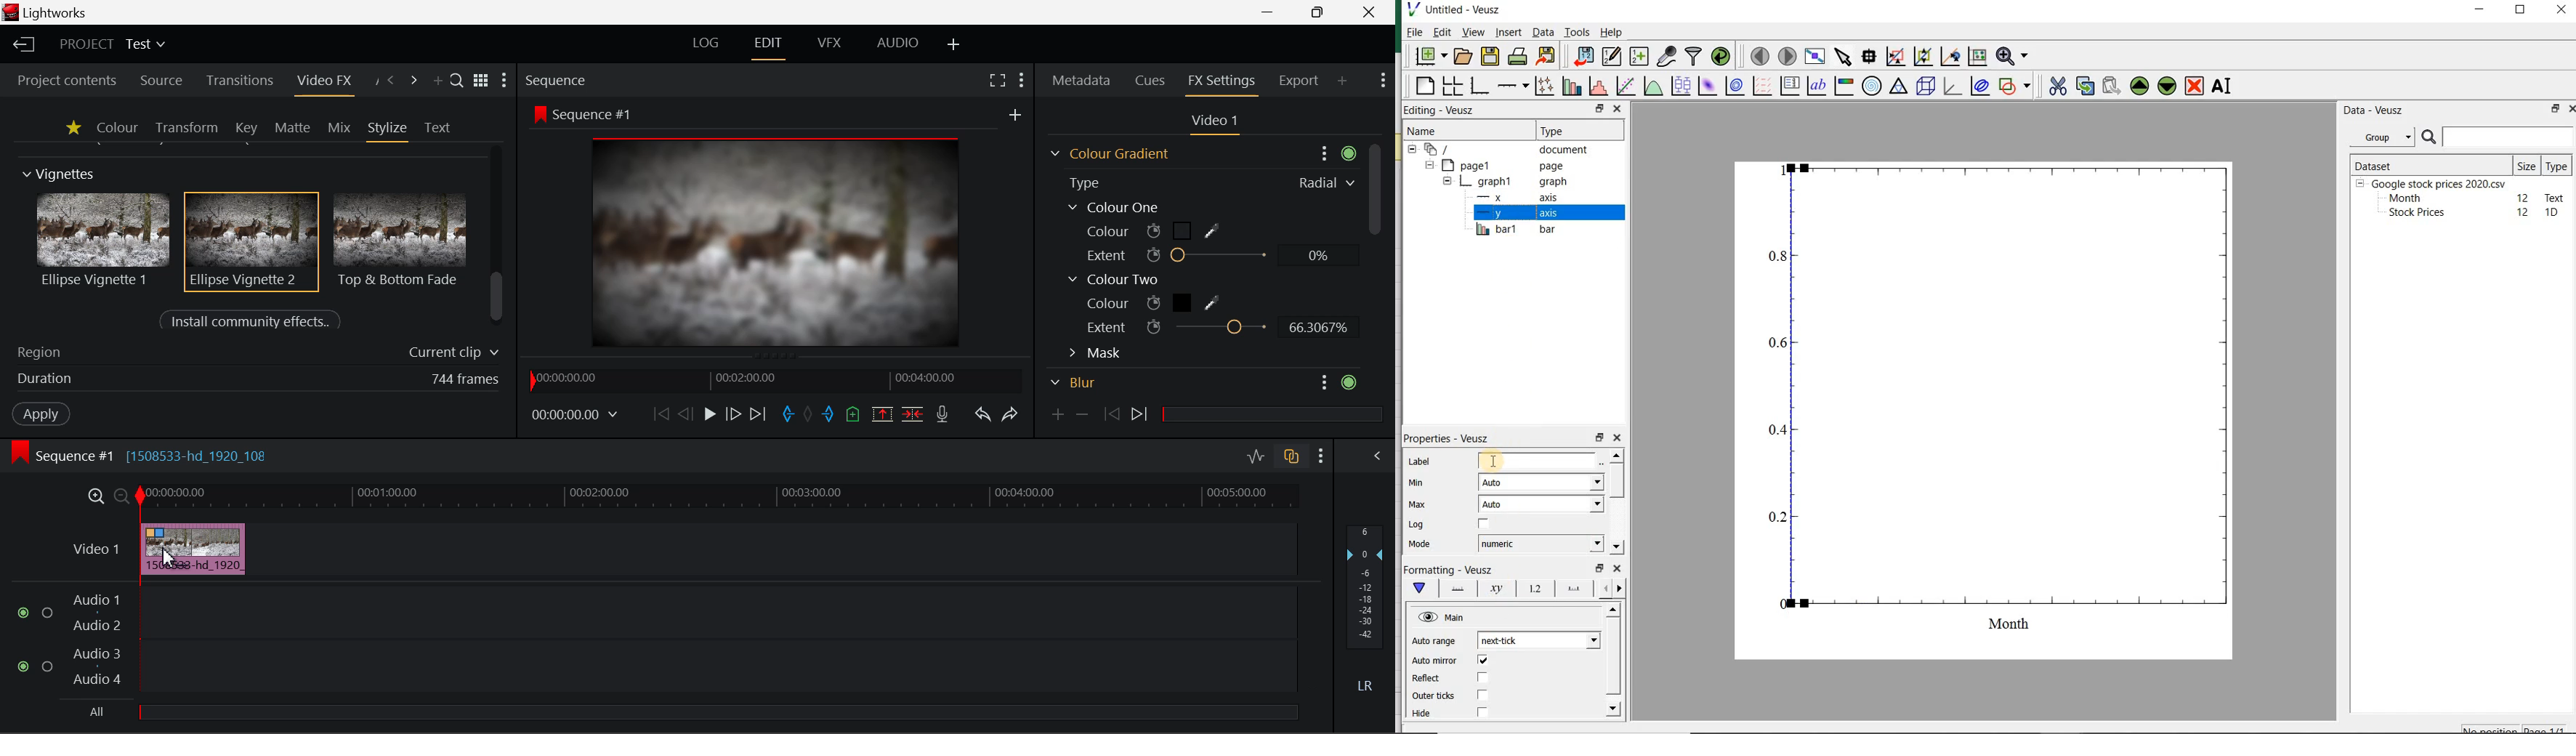  What do you see at coordinates (2378, 137) in the screenshot?
I see `Group datasets with property given` at bounding box center [2378, 137].